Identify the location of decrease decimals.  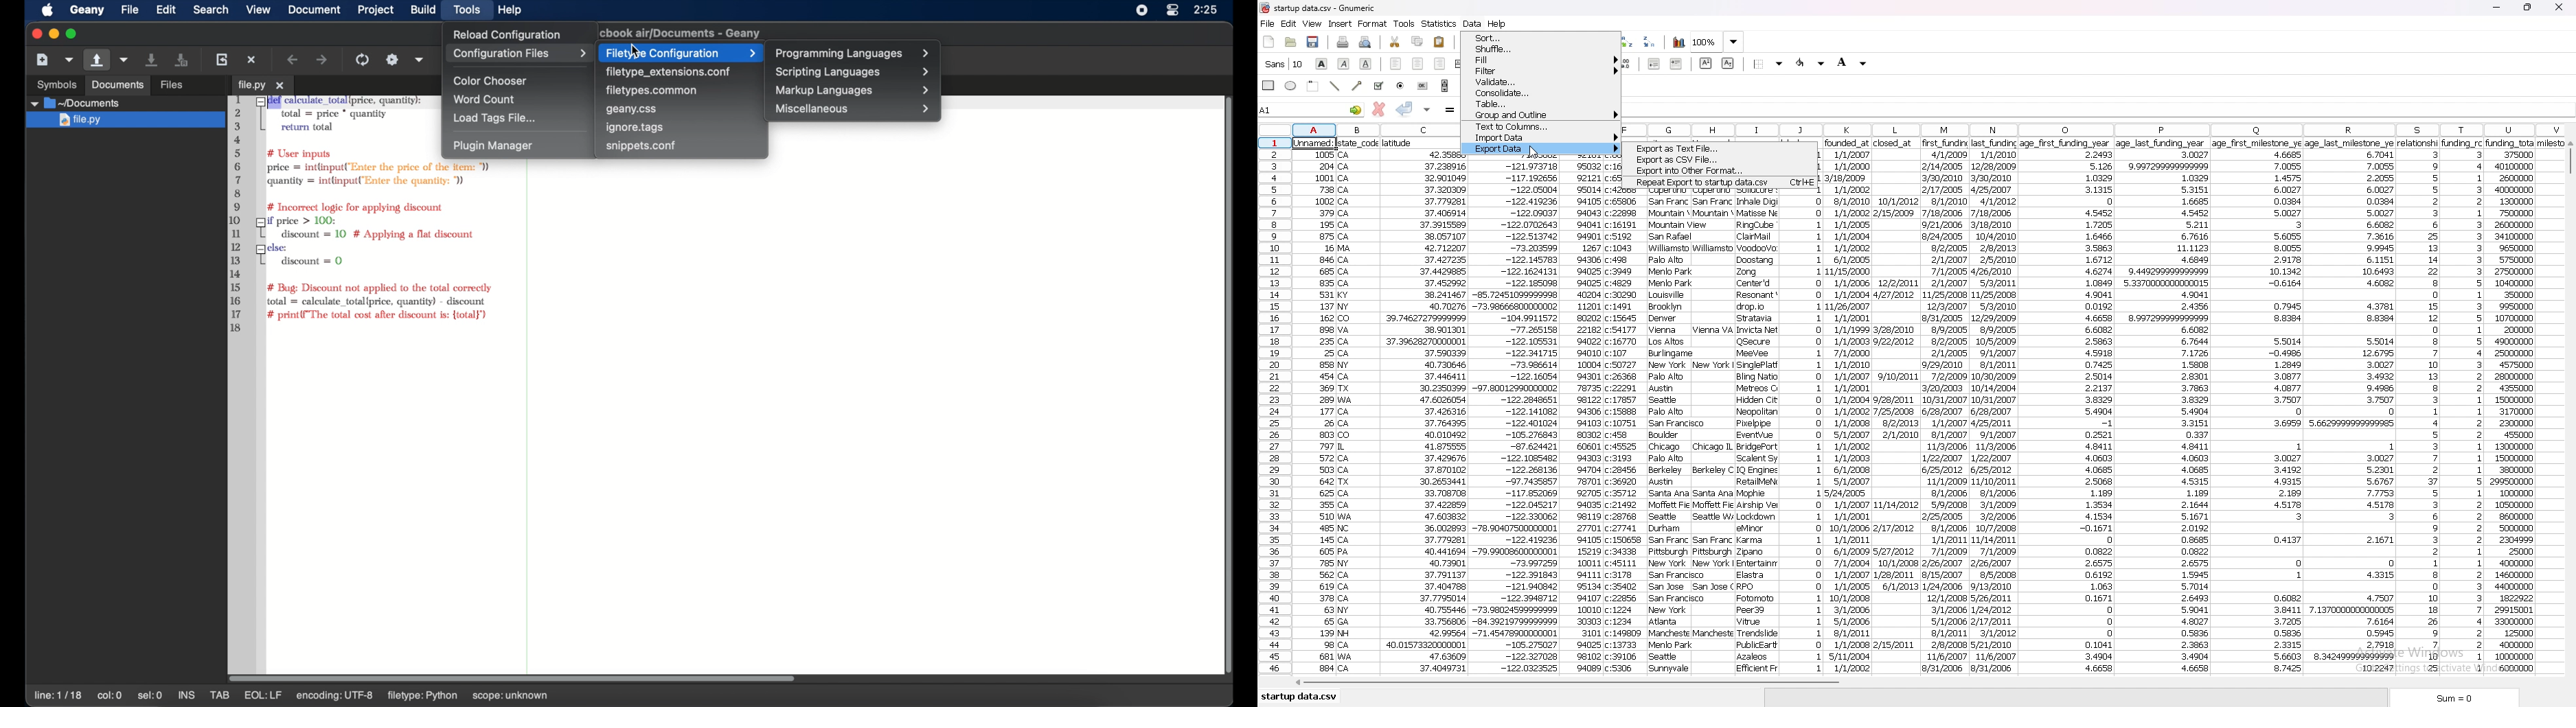
(1624, 64).